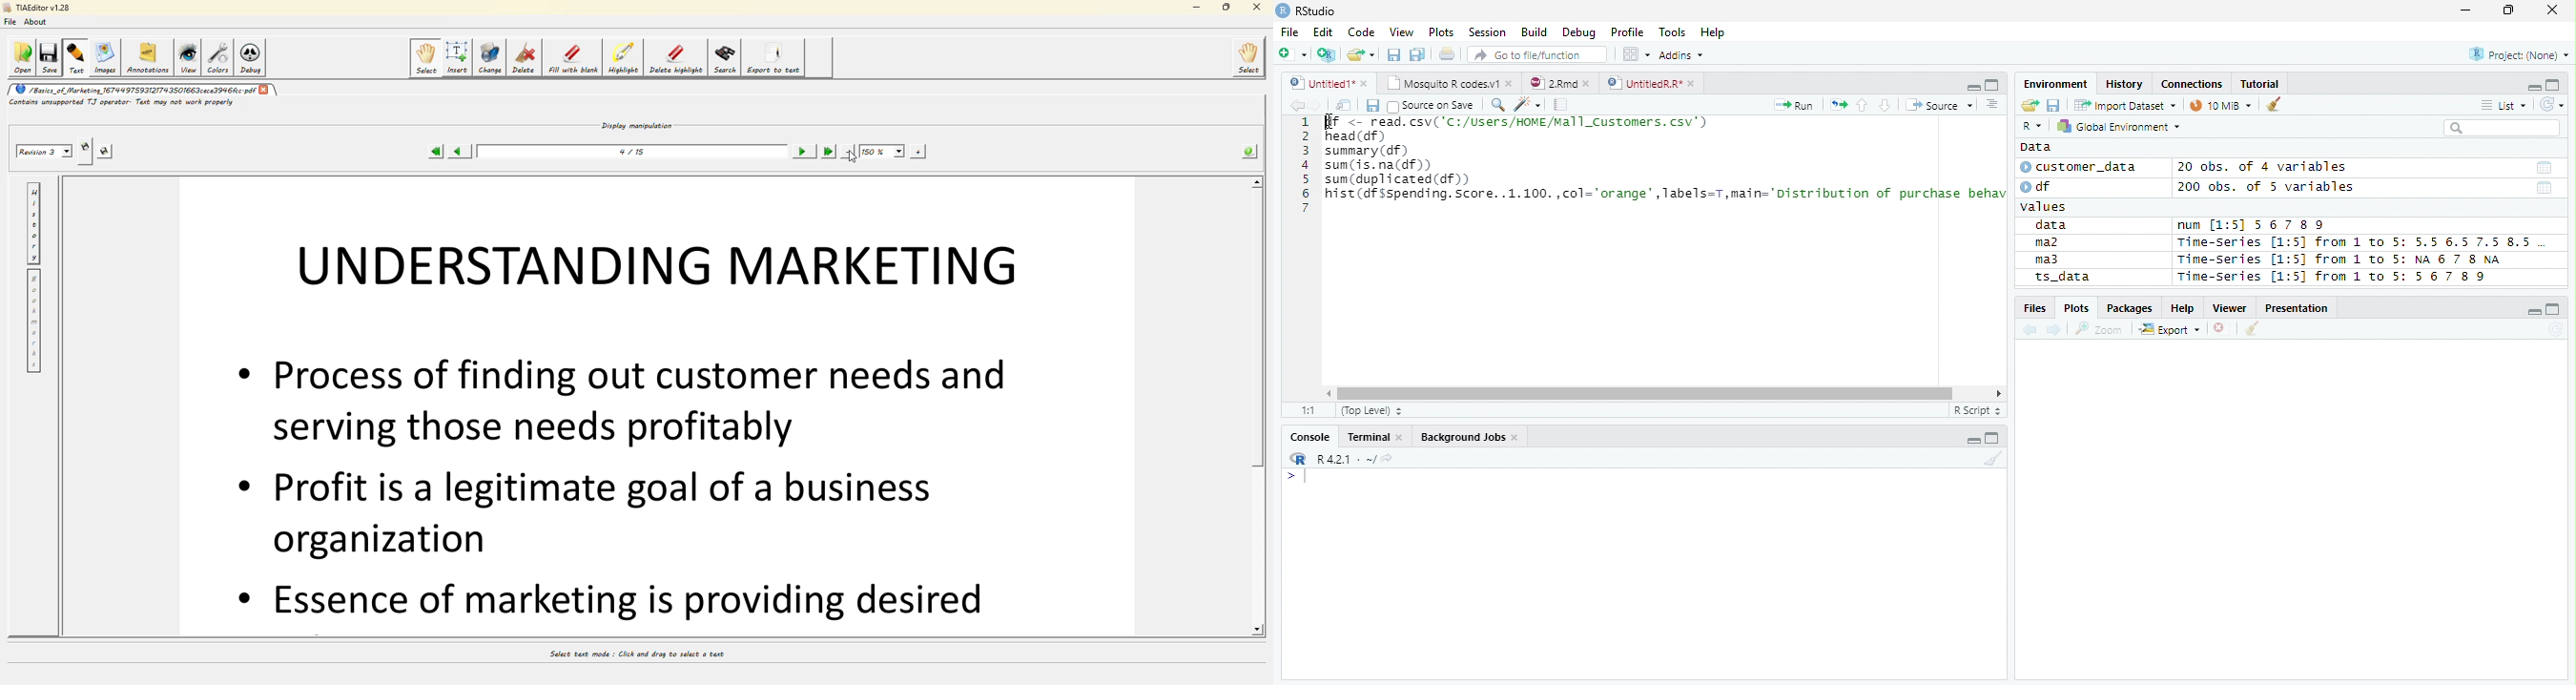 The image size is (2576, 700). Describe the element at coordinates (2543, 168) in the screenshot. I see `Date` at that location.